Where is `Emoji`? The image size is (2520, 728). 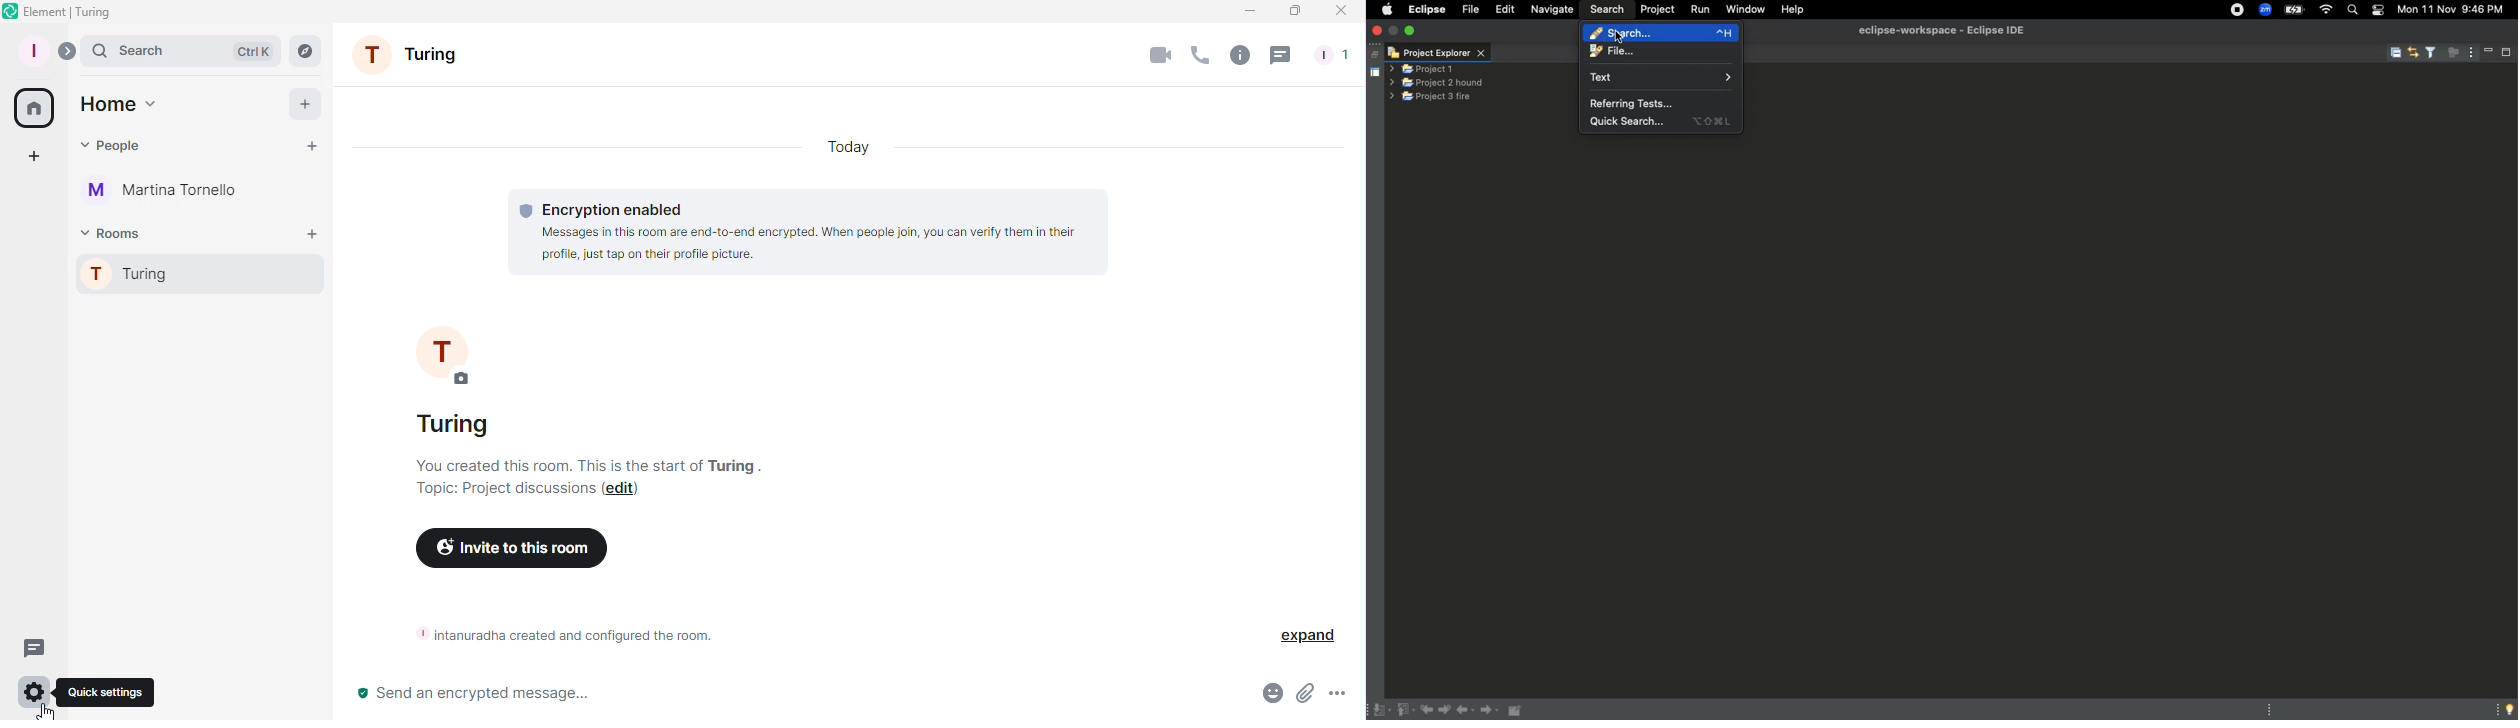 Emoji is located at coordinates (1268, 696).